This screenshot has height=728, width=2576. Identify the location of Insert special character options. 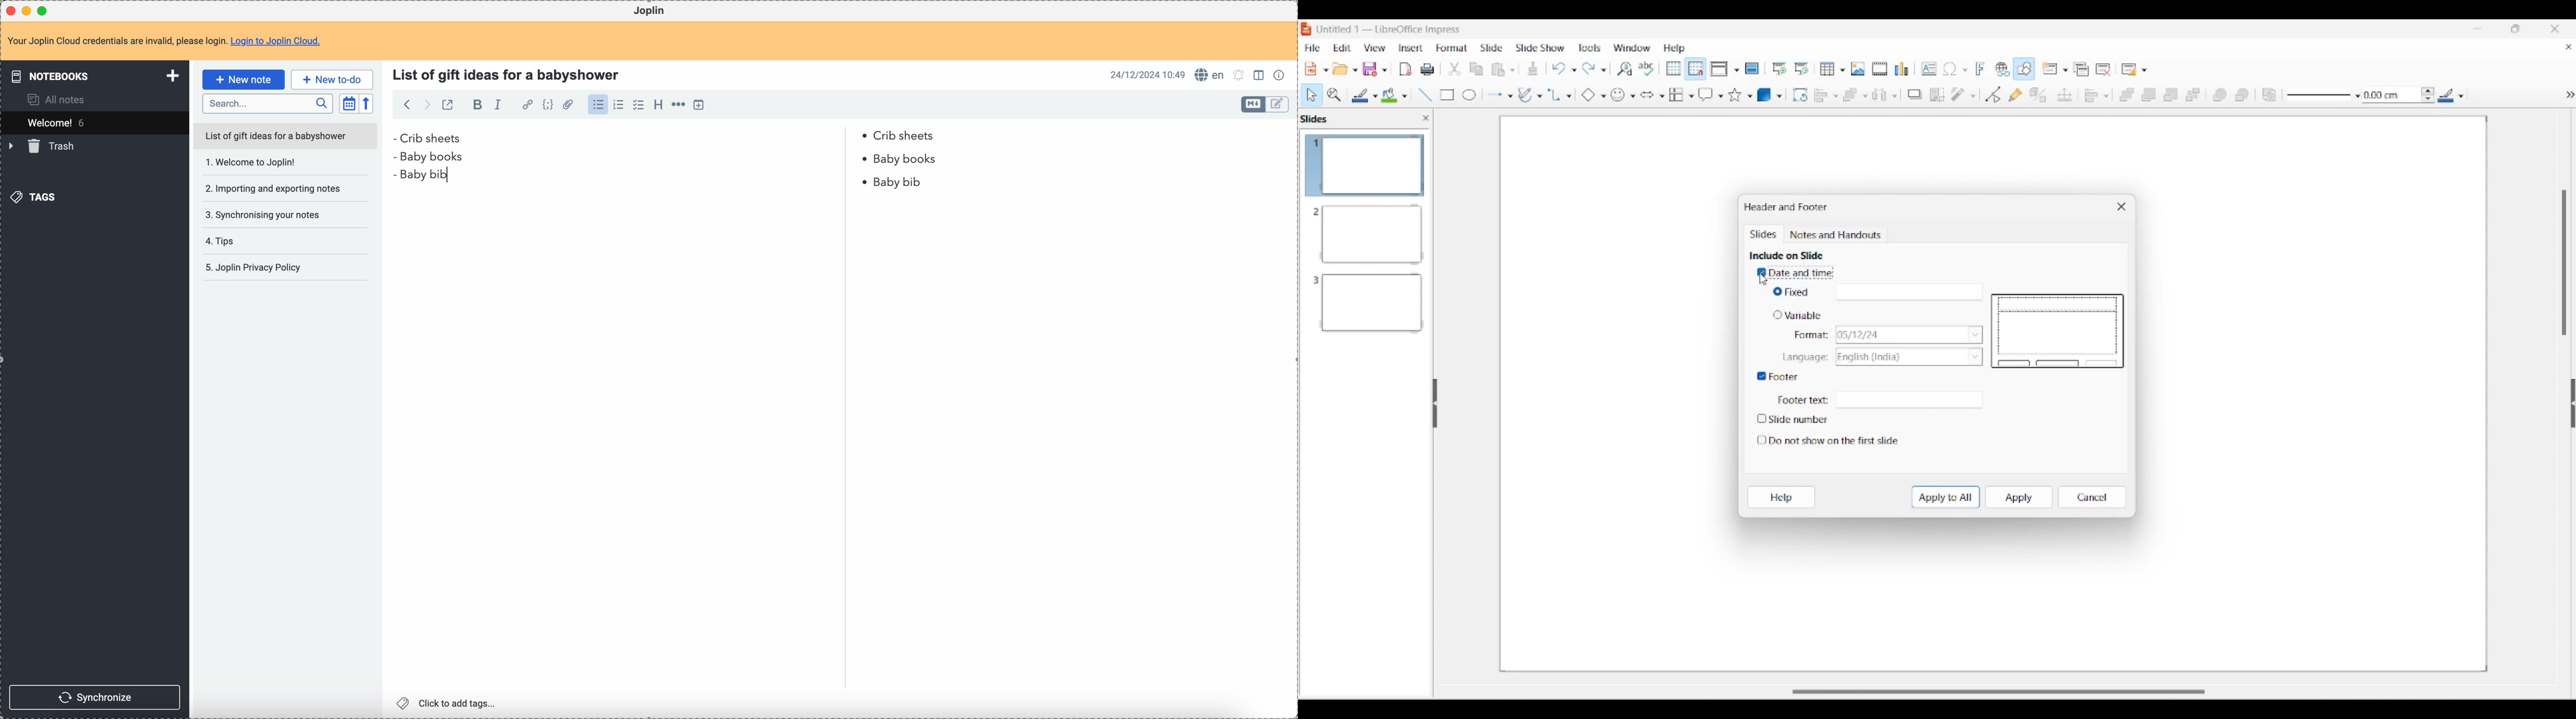
(1955, 69).